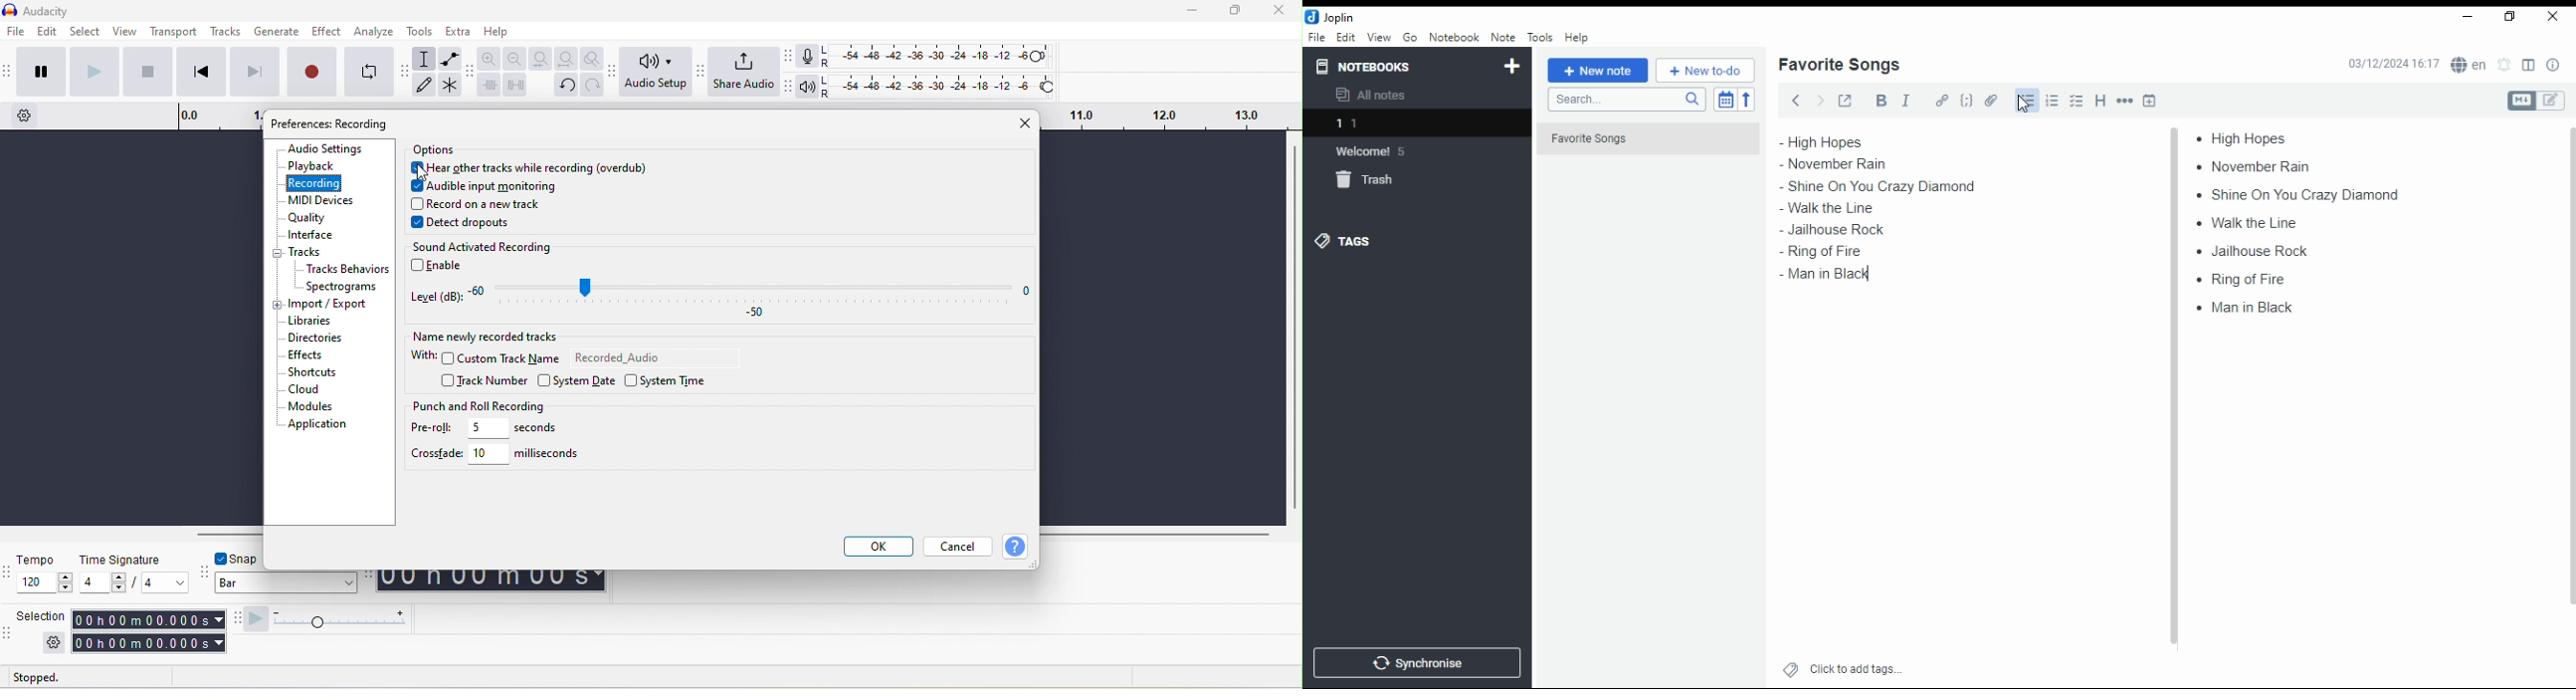  Describe the element at coordinates (133, 573) in the screenshot. I see `time signature` at that location.